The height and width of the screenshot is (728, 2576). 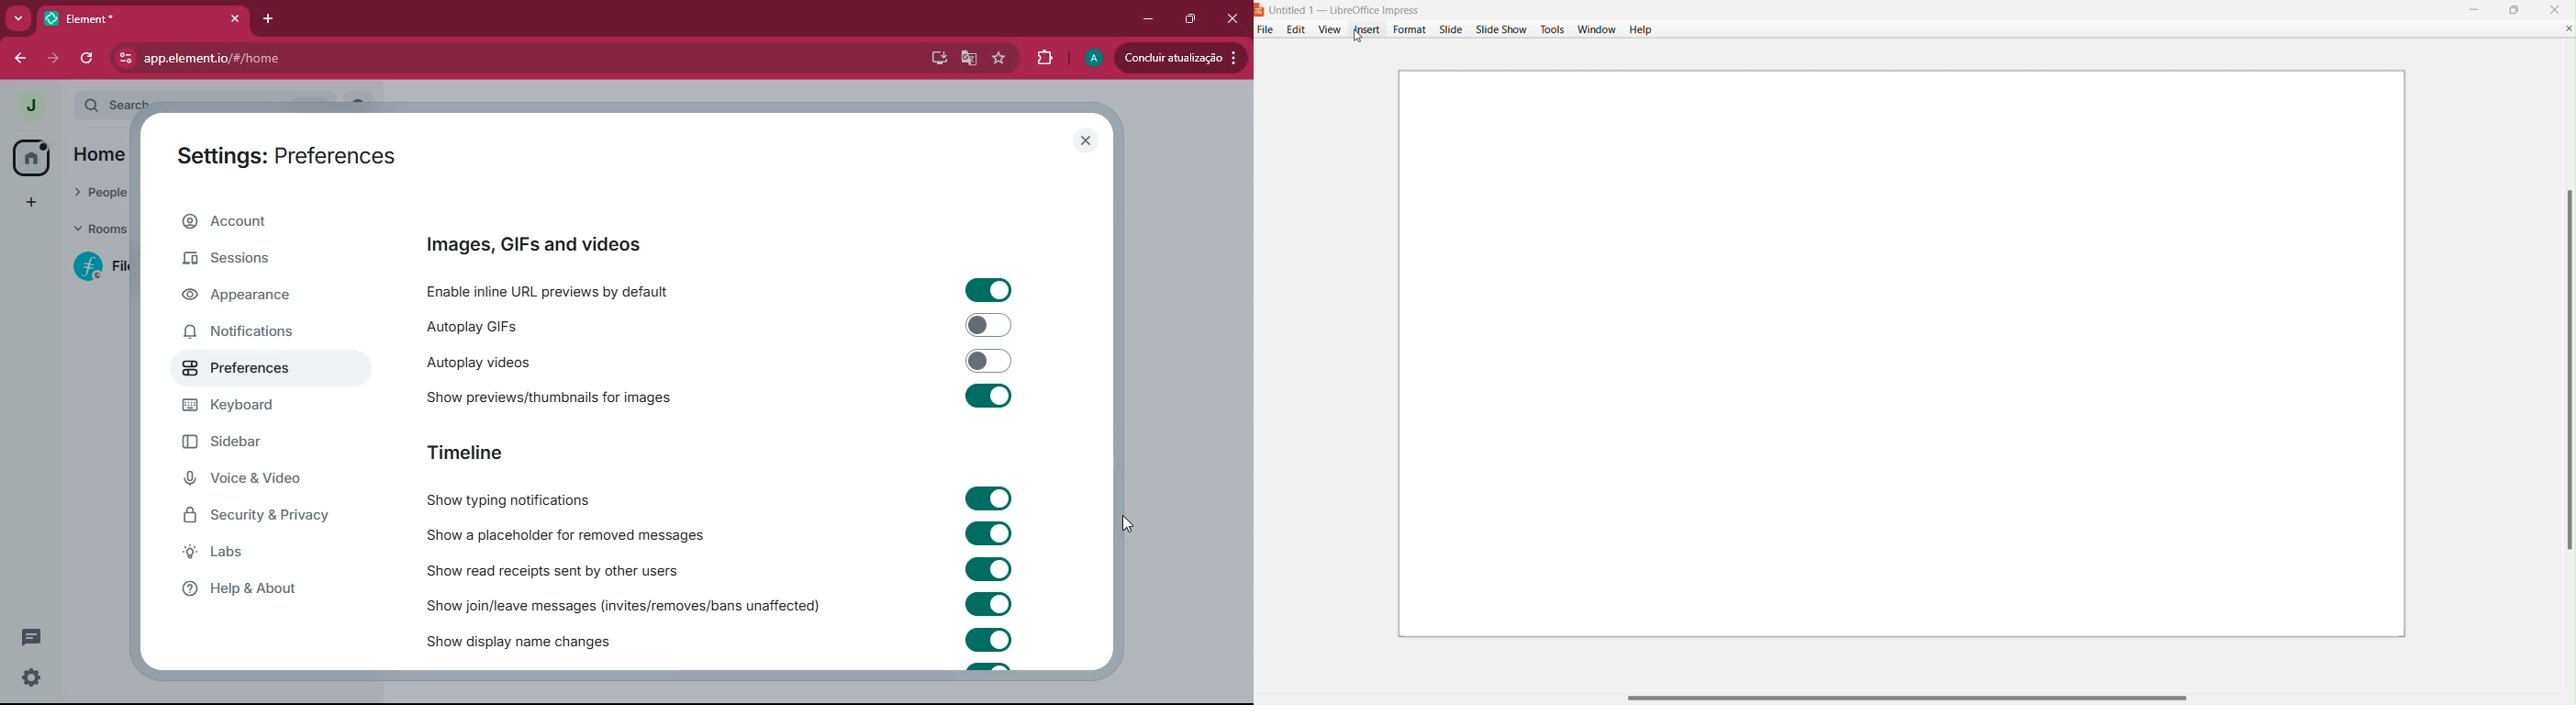 I want to click on add tab, so click(x=269, y=19).